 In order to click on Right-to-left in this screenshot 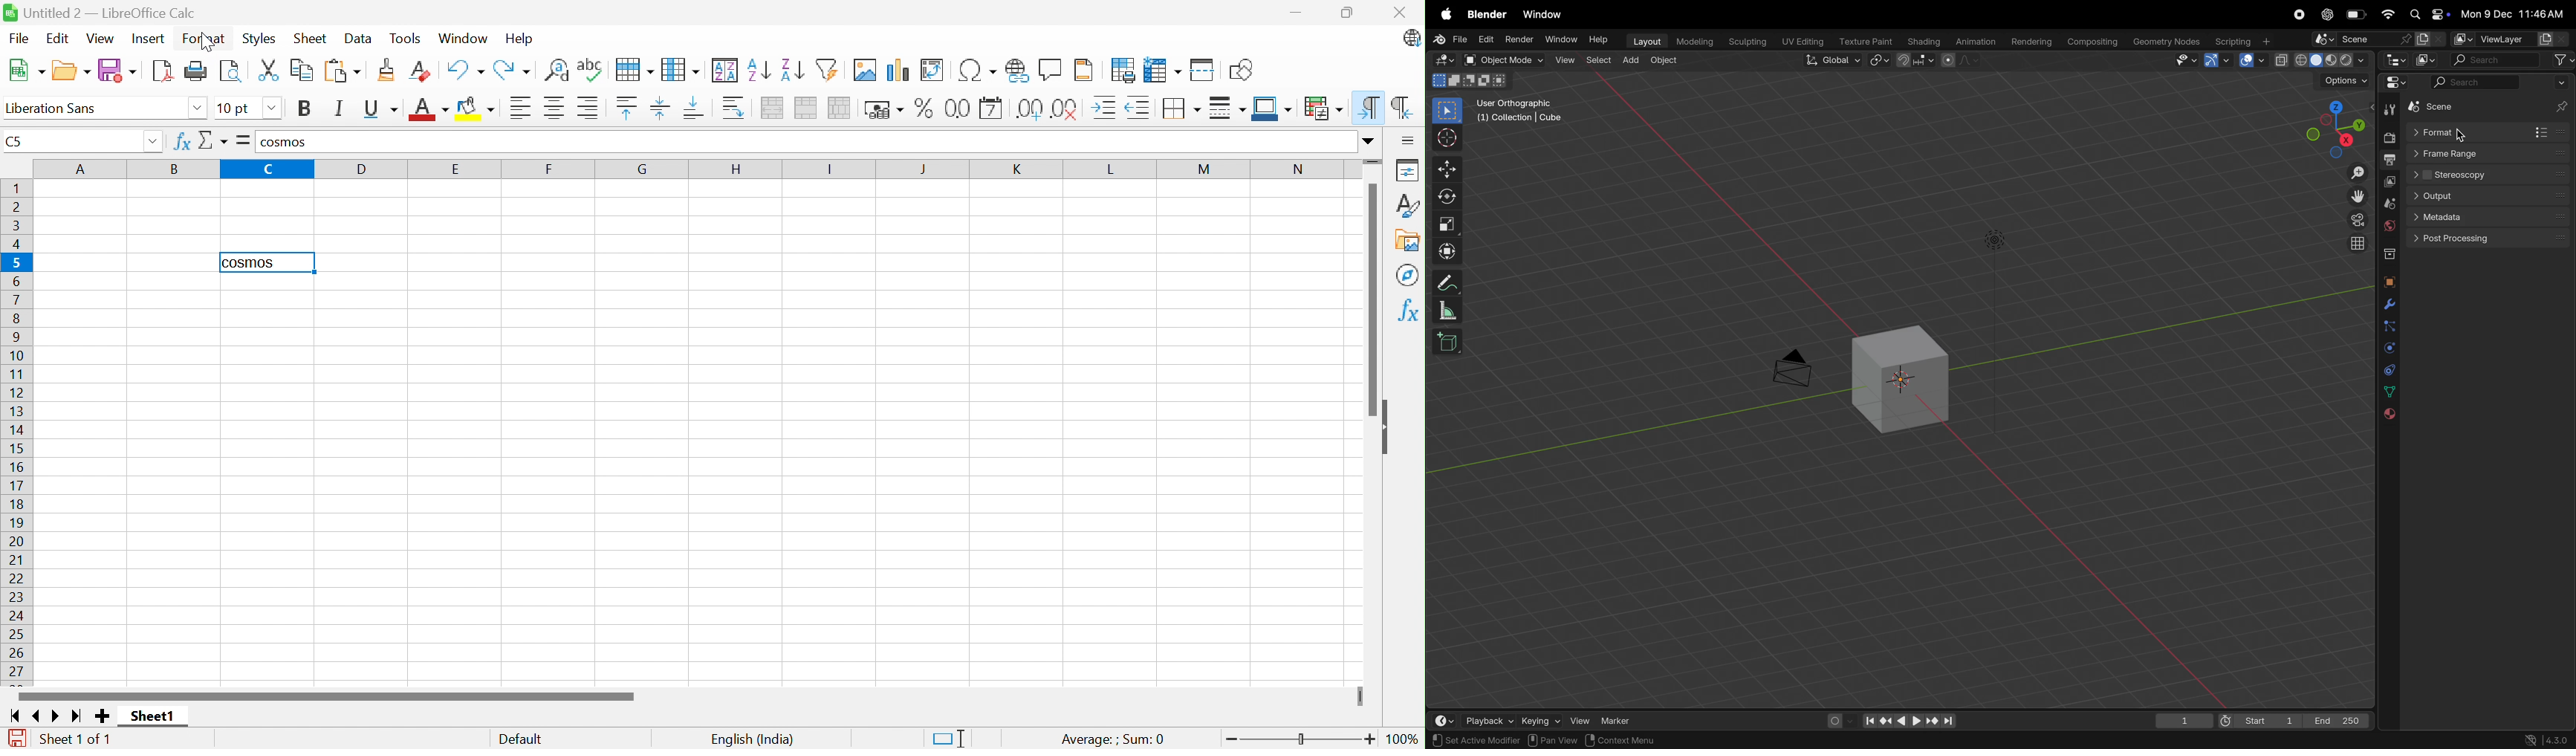, I will do `click(1399, 108)`.